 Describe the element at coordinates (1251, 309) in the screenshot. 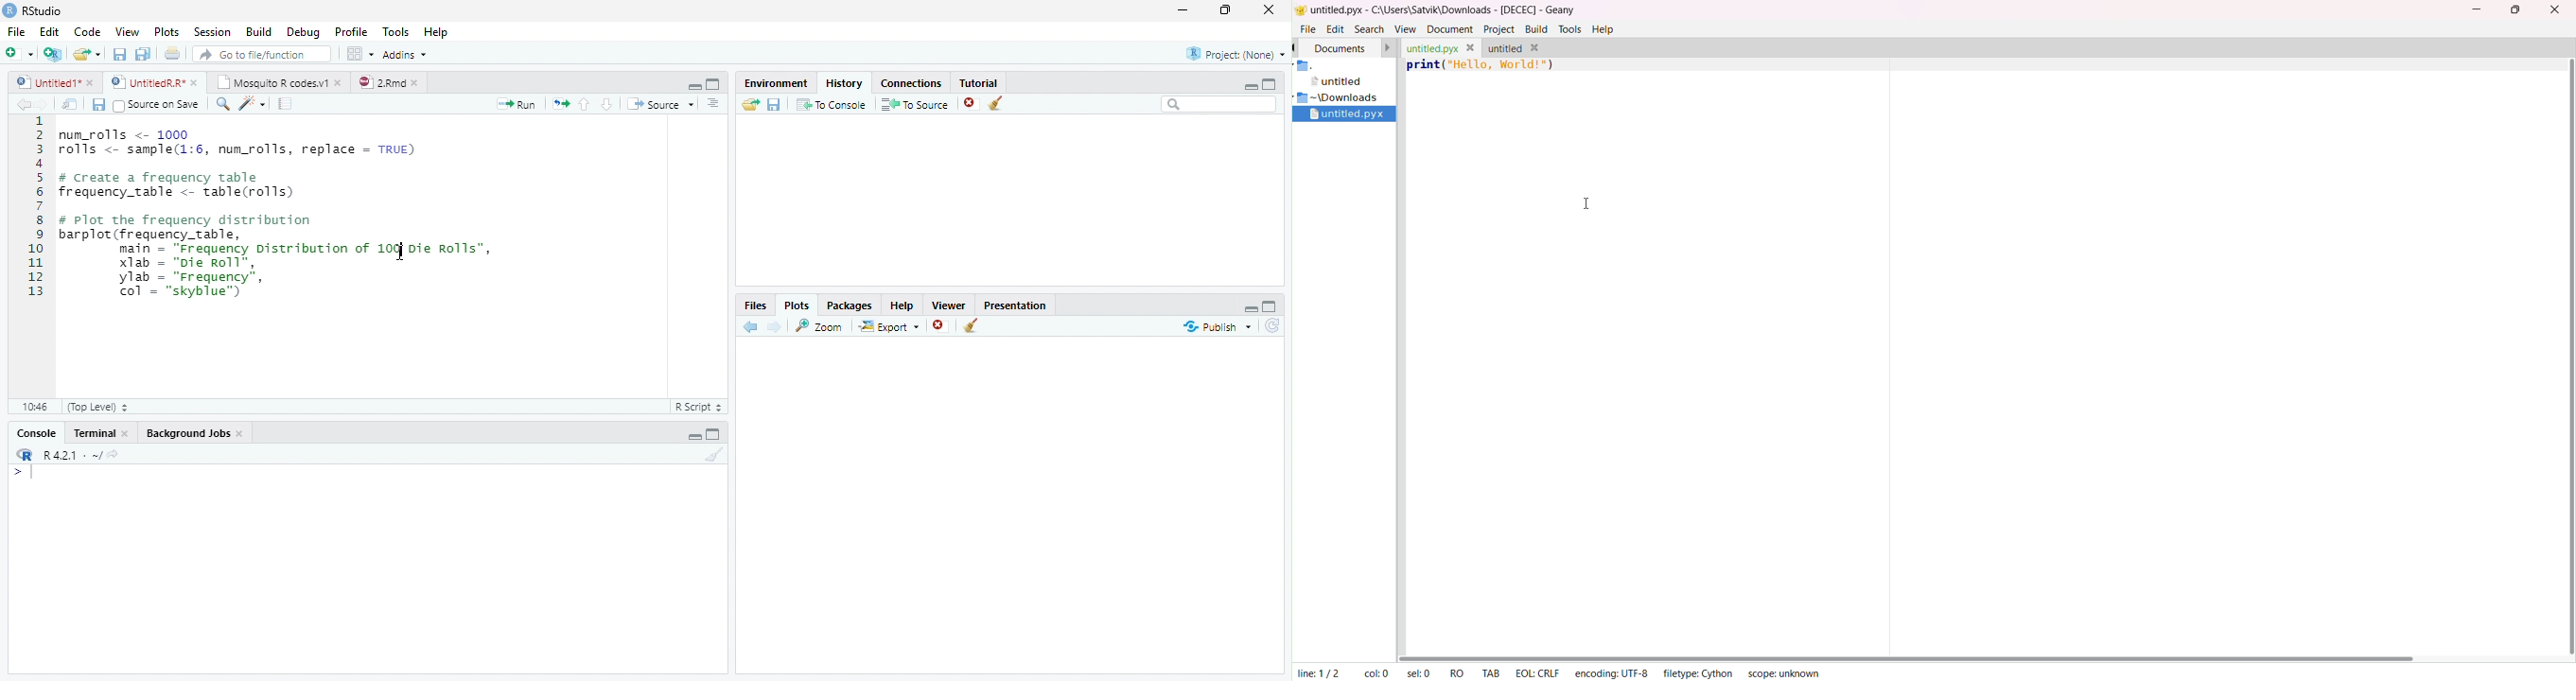

I see `Hide` at that location.